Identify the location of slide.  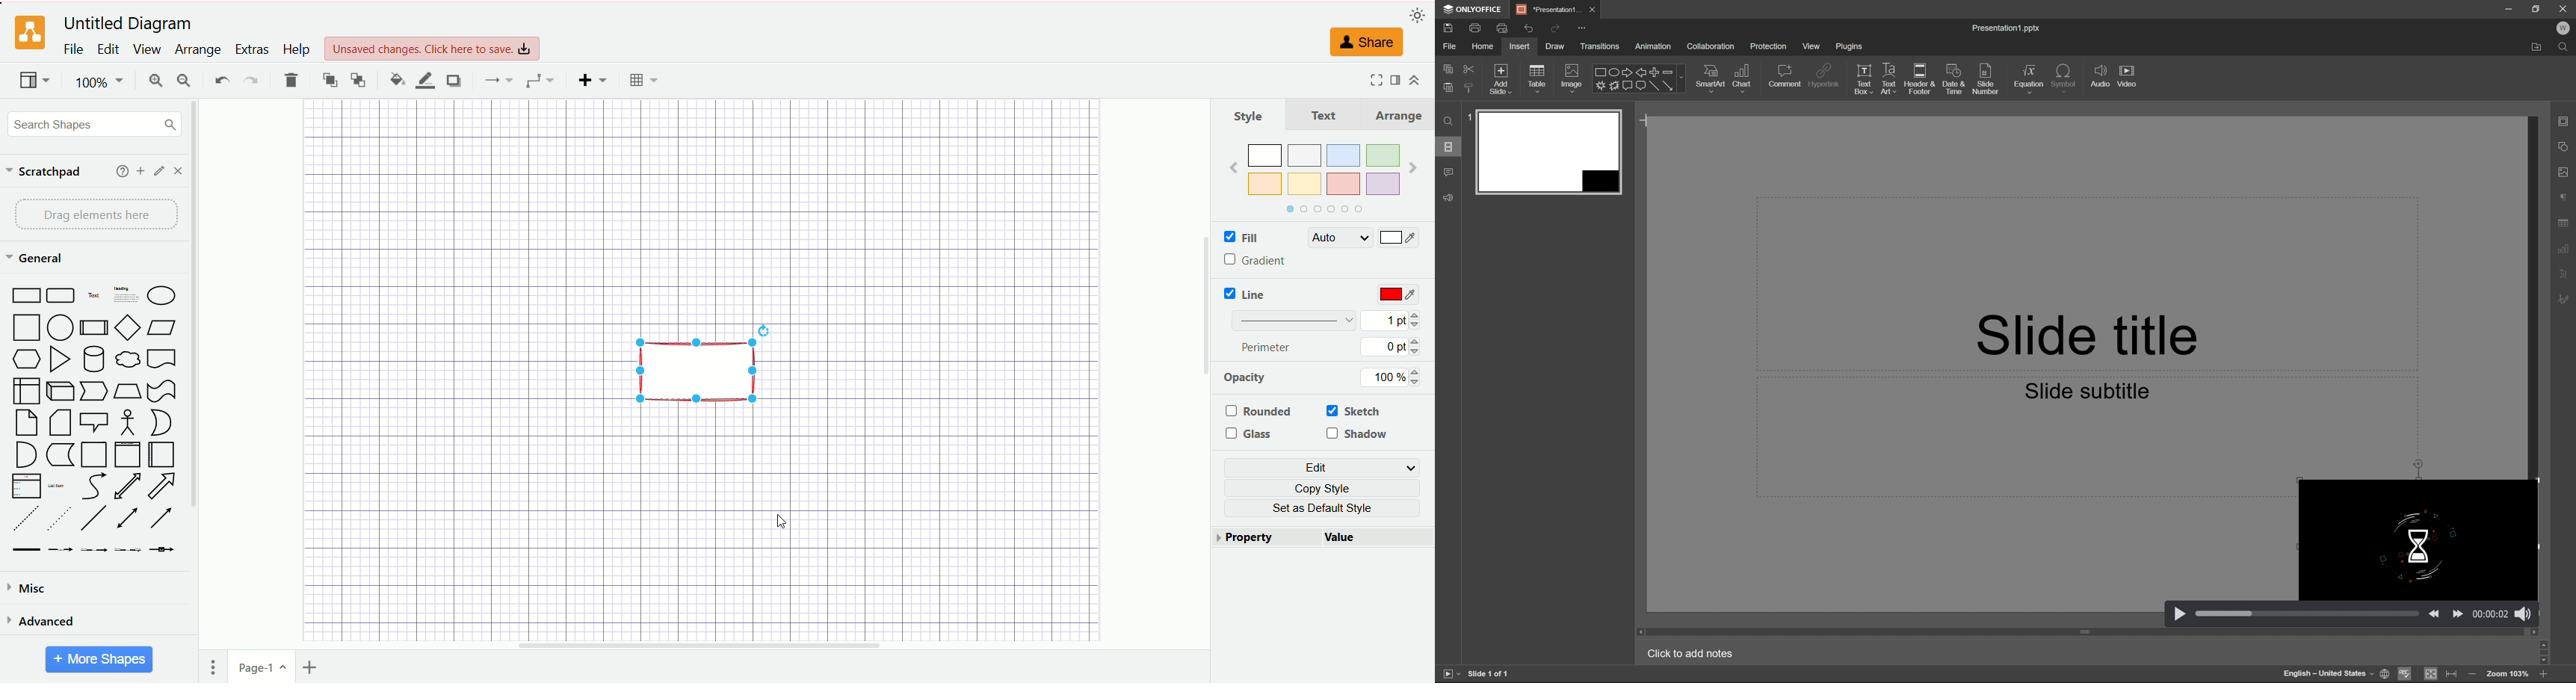
(1549, 150).